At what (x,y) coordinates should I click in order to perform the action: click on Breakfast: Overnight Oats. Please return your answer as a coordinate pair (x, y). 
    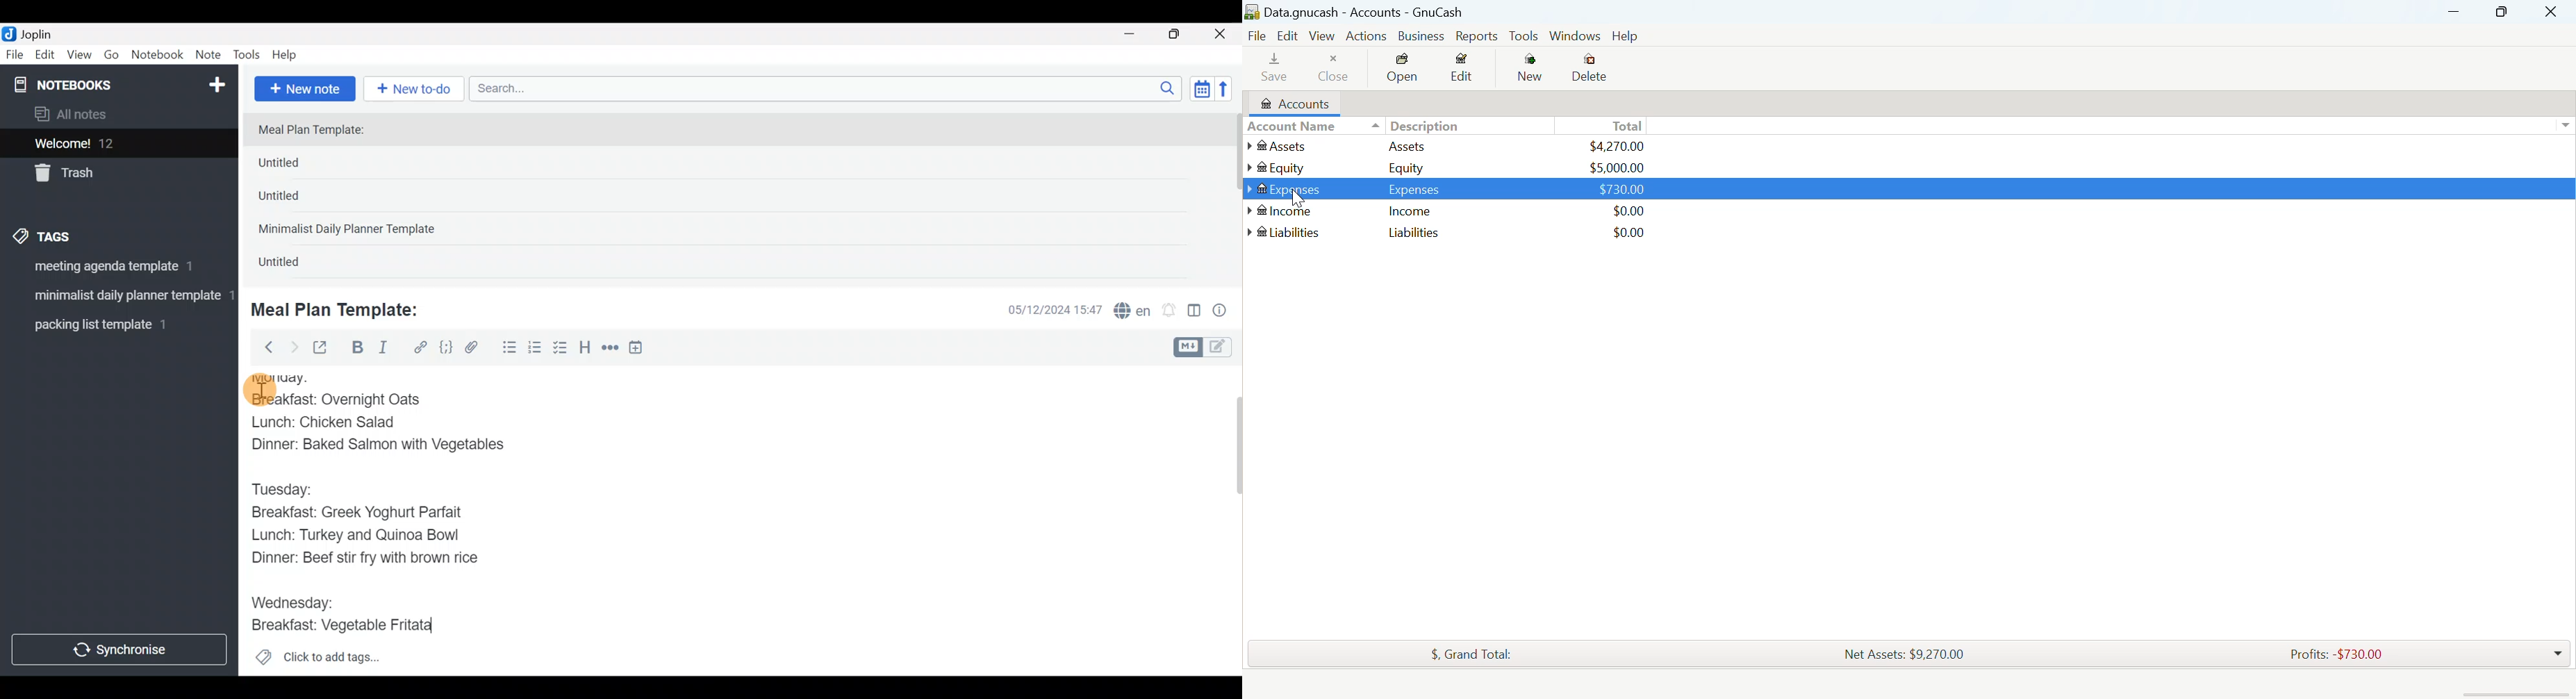
    Looking at the image, I should click on (335, 399).